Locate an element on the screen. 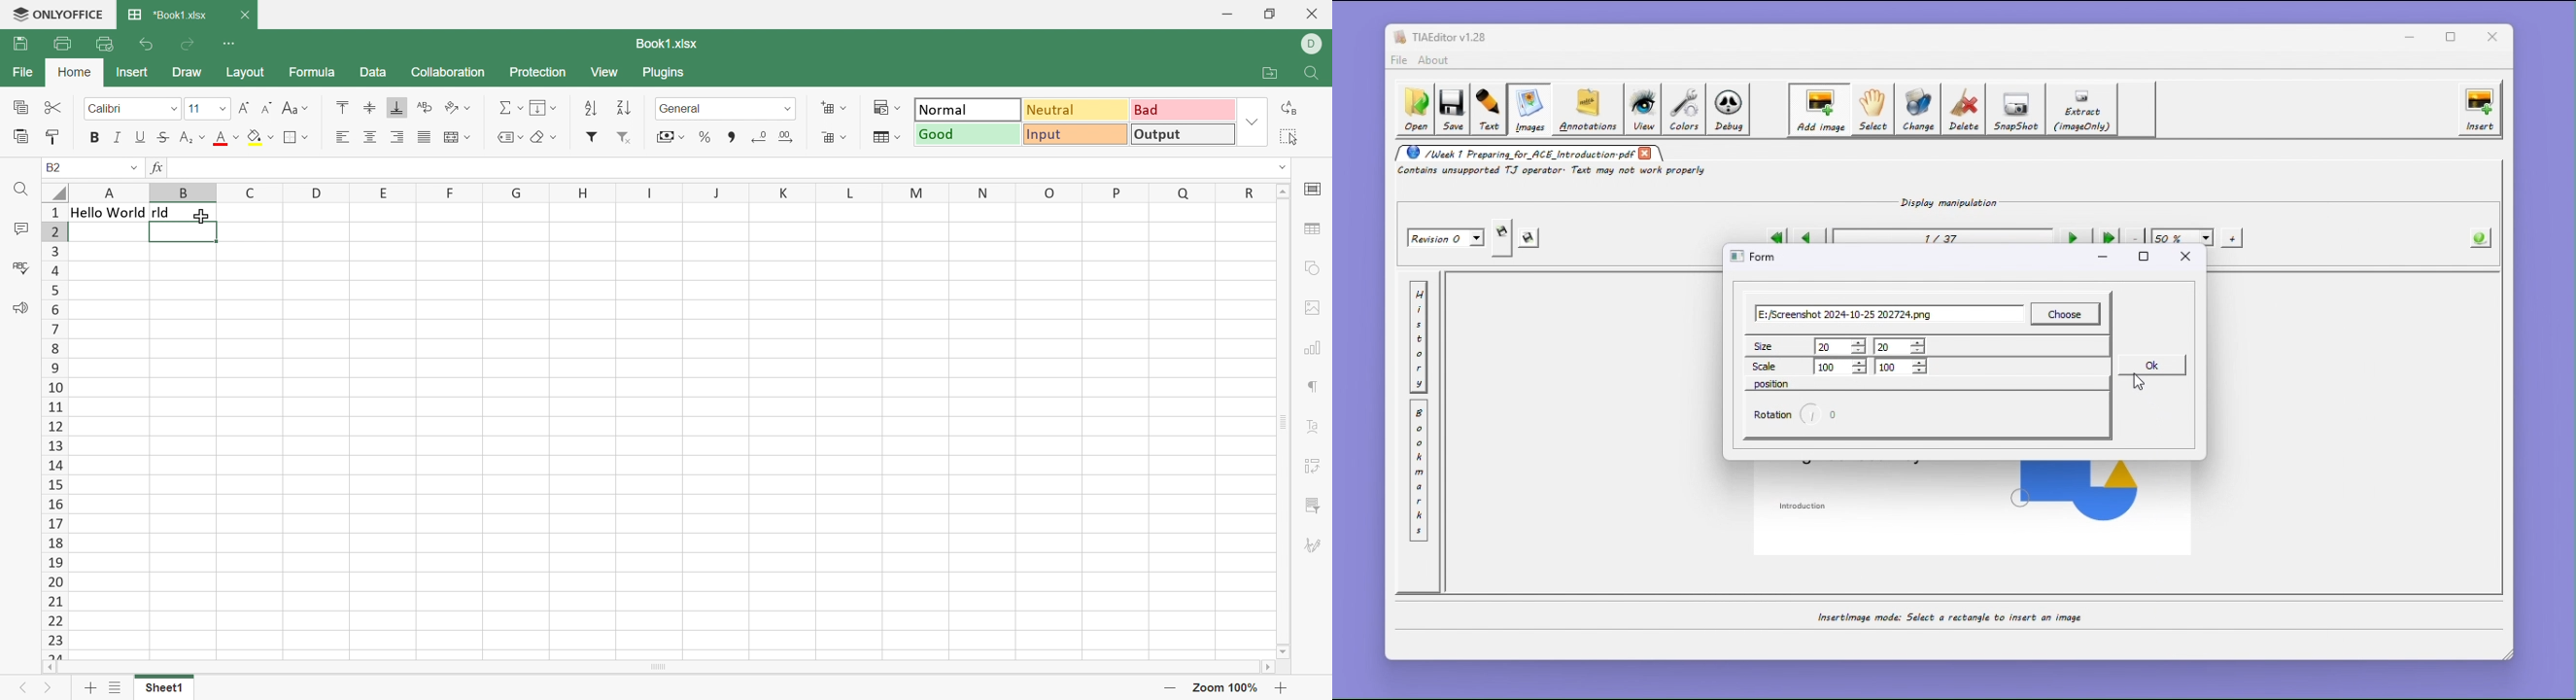 The height and width of the screenshot is (700, 2576). Sheet1 is located at coordinates (162, 691).